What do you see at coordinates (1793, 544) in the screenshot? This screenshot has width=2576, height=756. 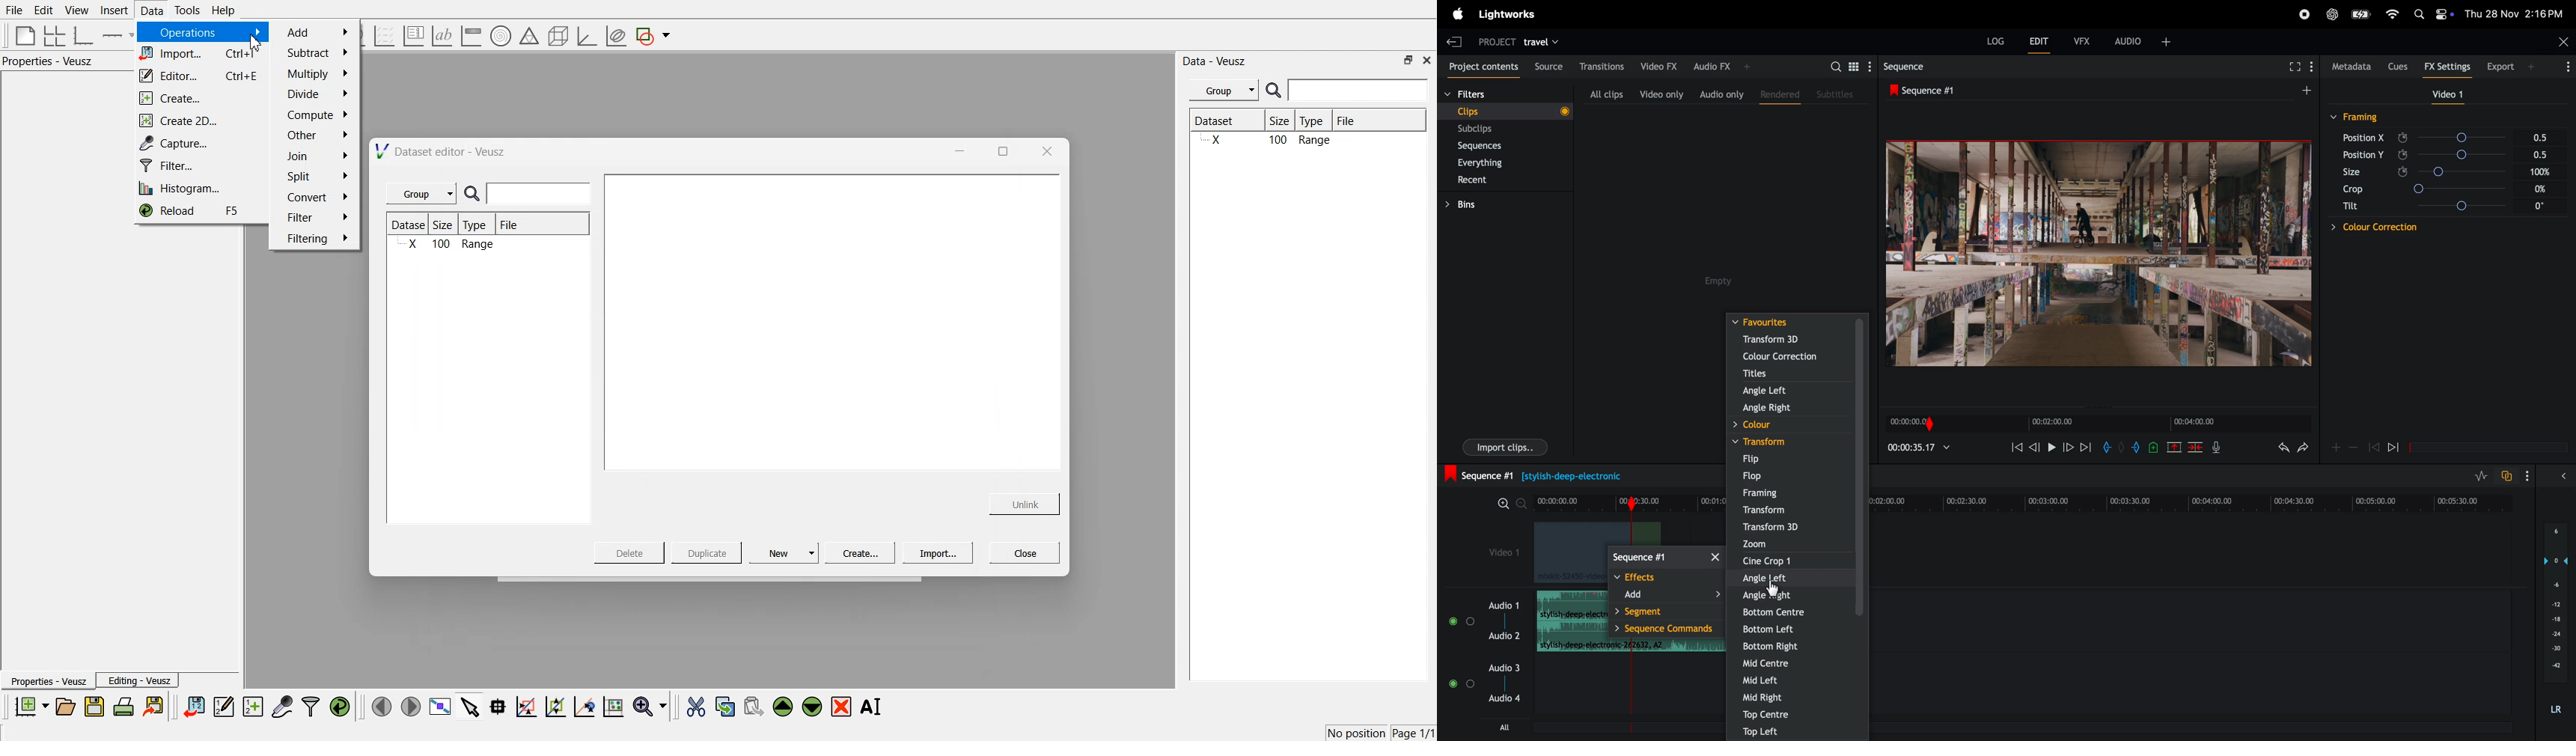 I see `zoom` at bounding box center [1793, 544].